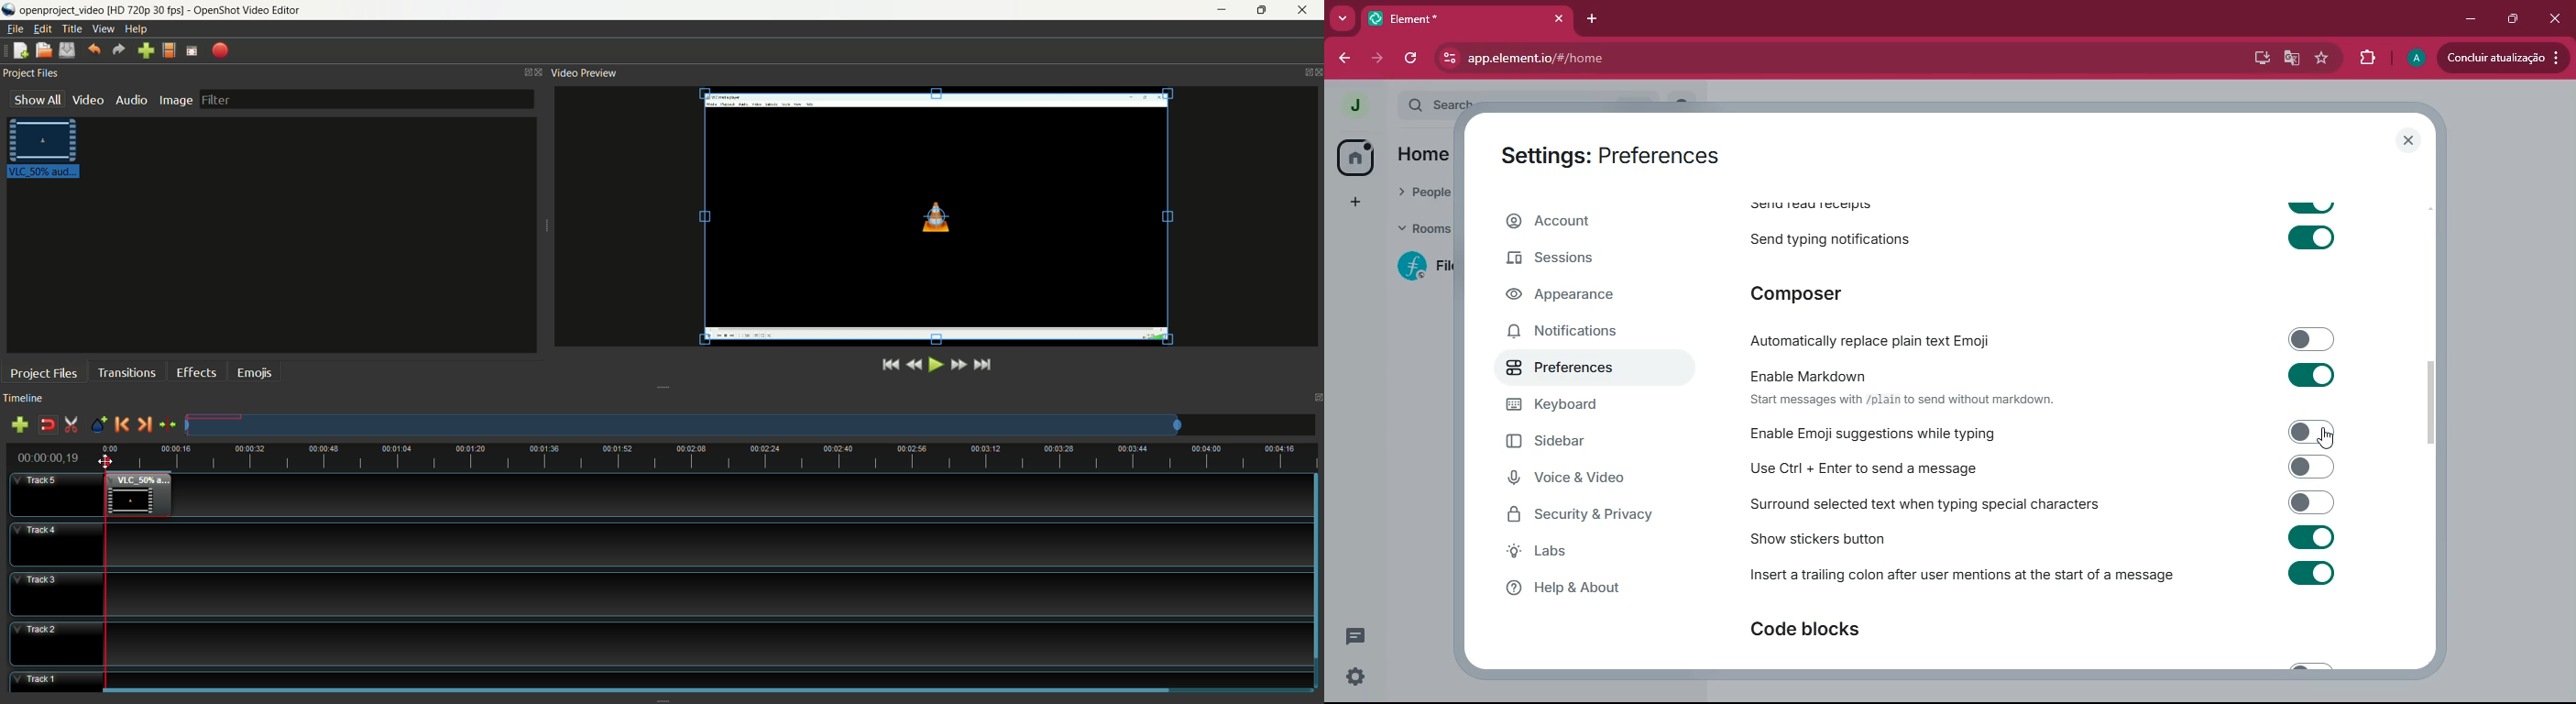  I want to click on choose profile, so click(169, 49).